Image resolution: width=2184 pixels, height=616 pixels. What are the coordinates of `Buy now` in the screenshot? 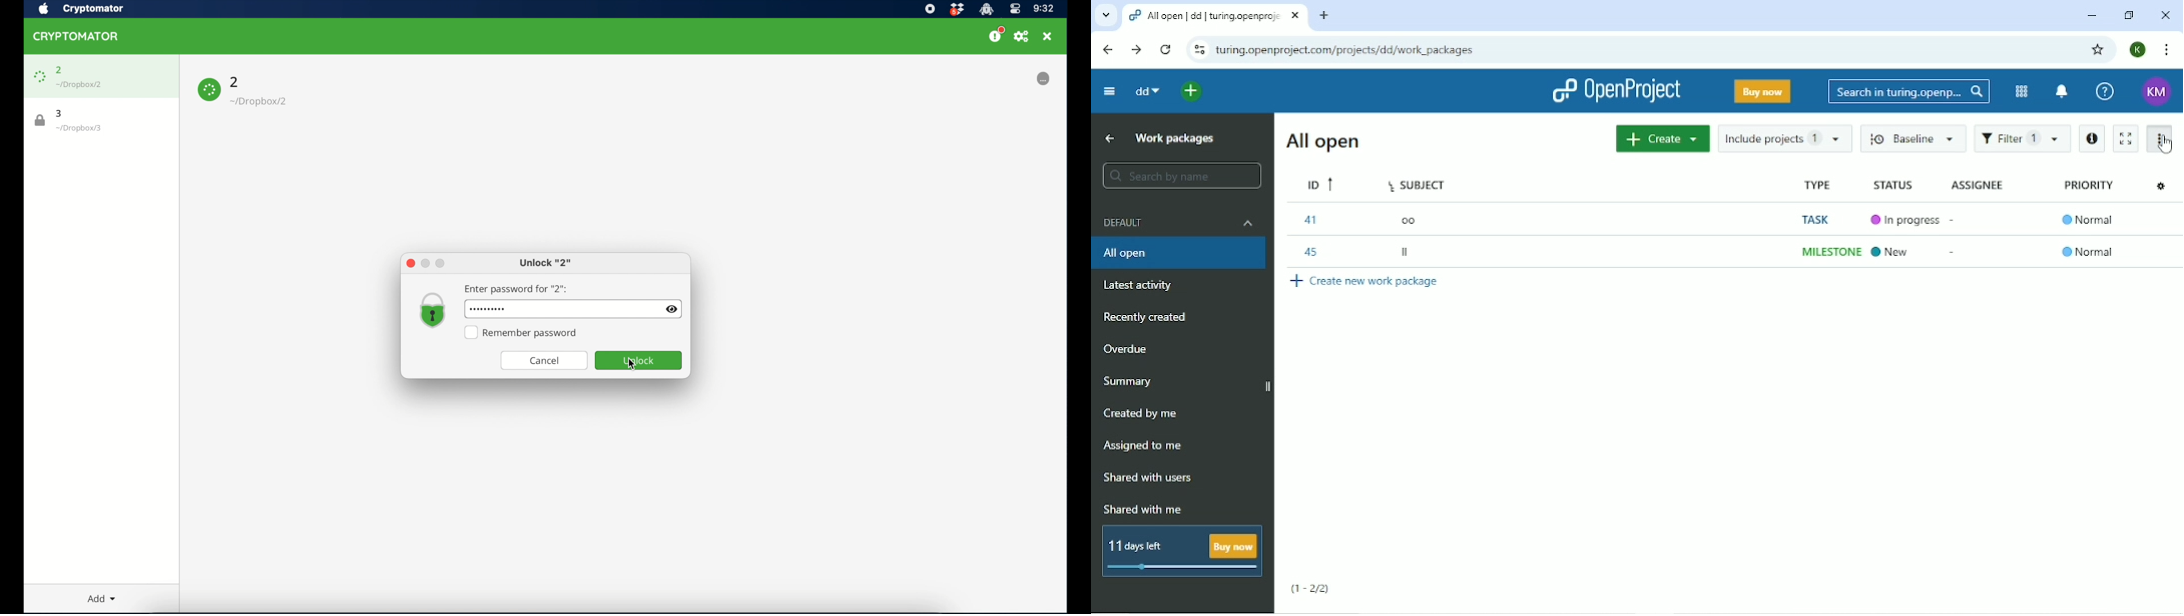 It's located at (1761, 90).